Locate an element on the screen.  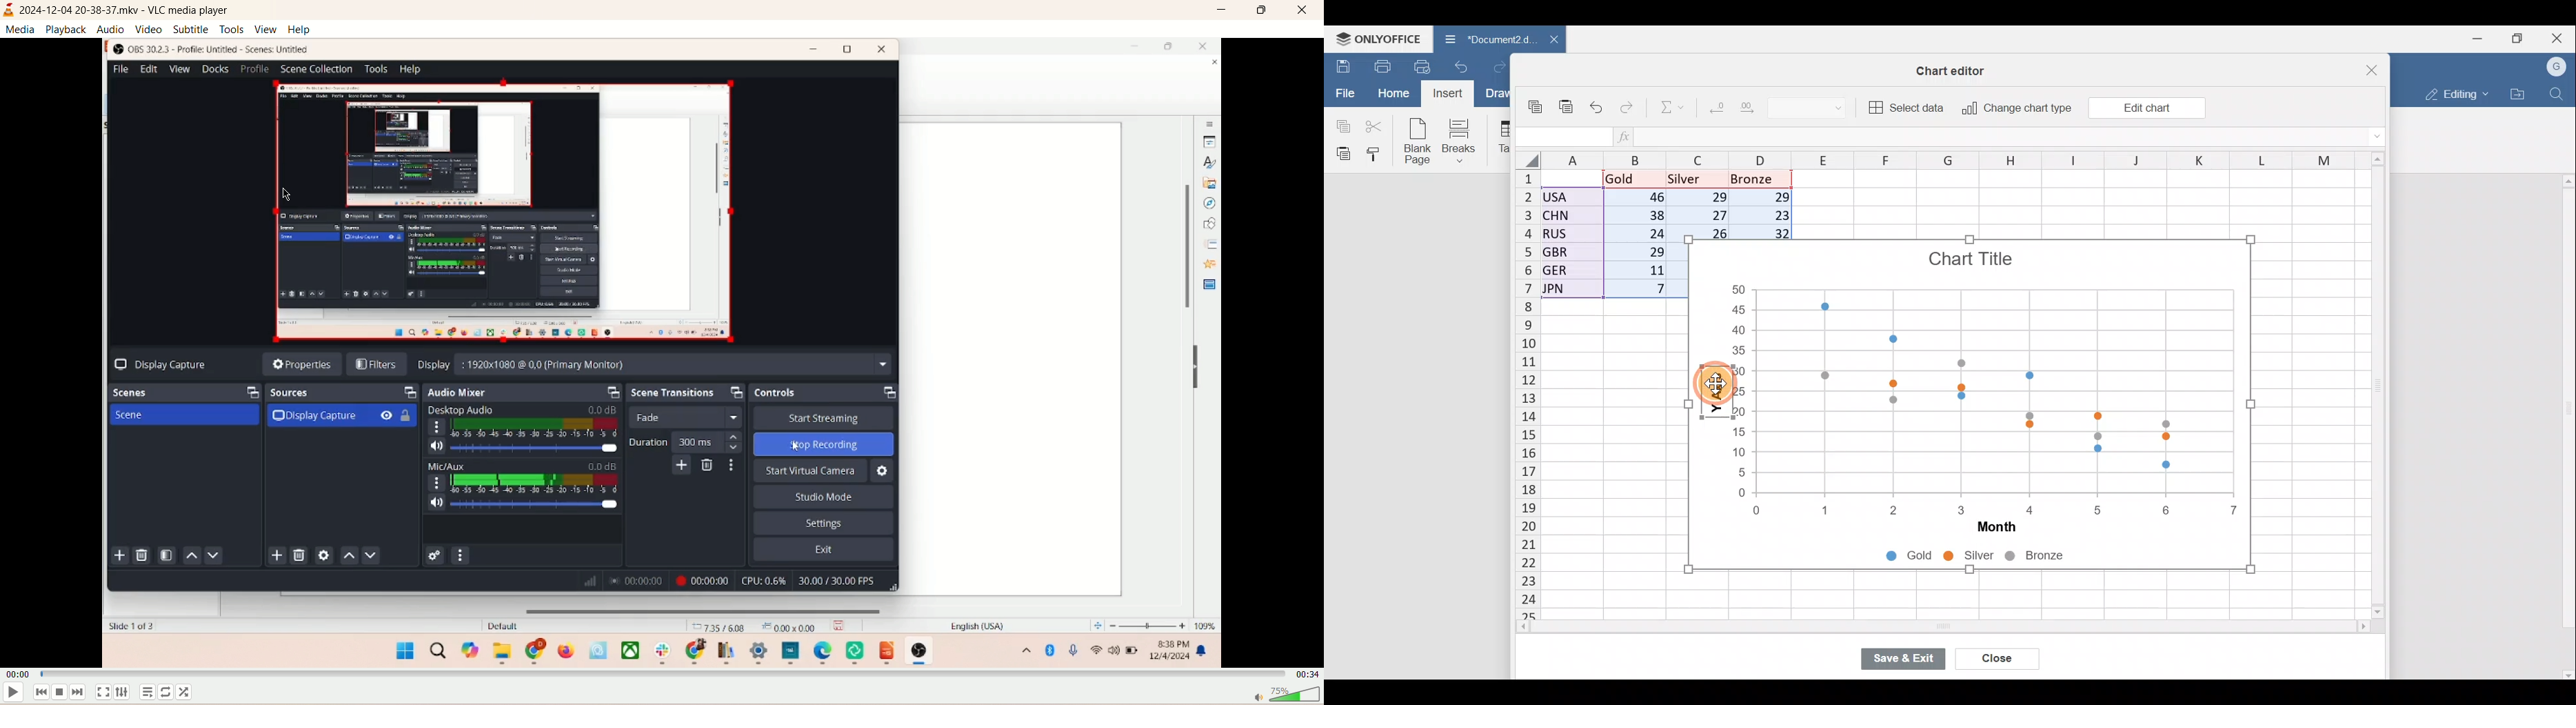
Cursor on Y-axis is located at coordinates (1716, 404).